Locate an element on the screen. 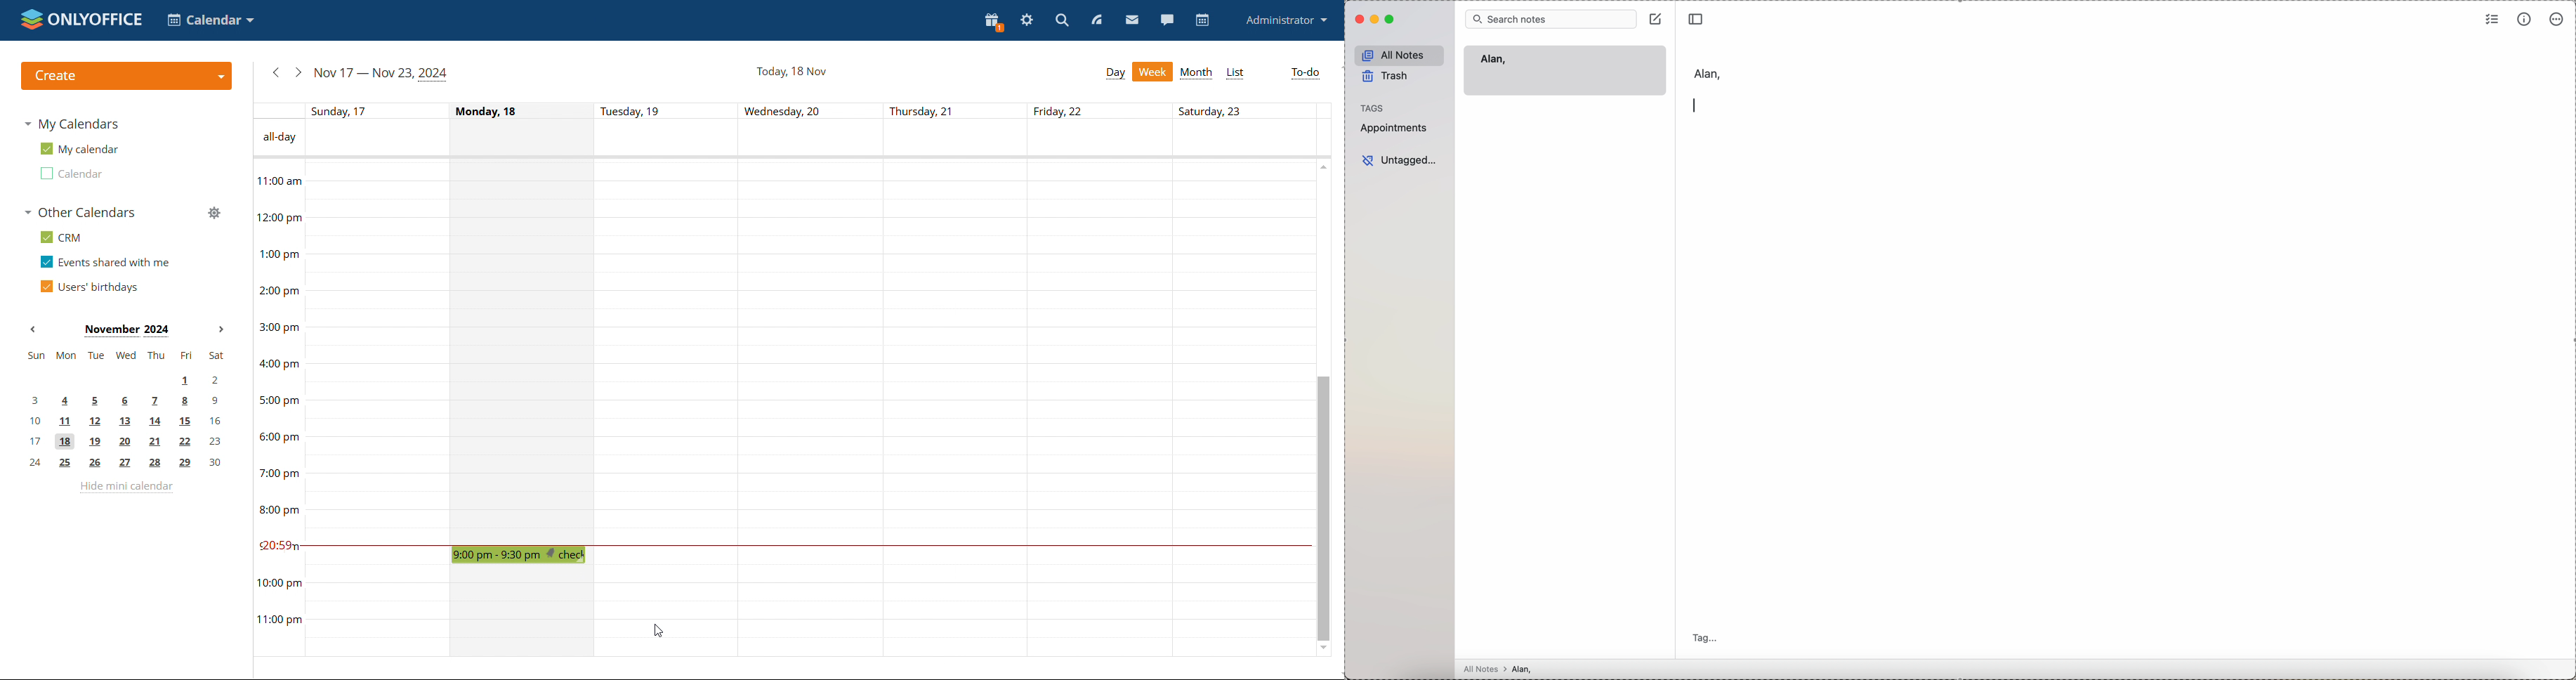 This screenshot has width=2576, height=700. logo is located at coordinates (81, 21).